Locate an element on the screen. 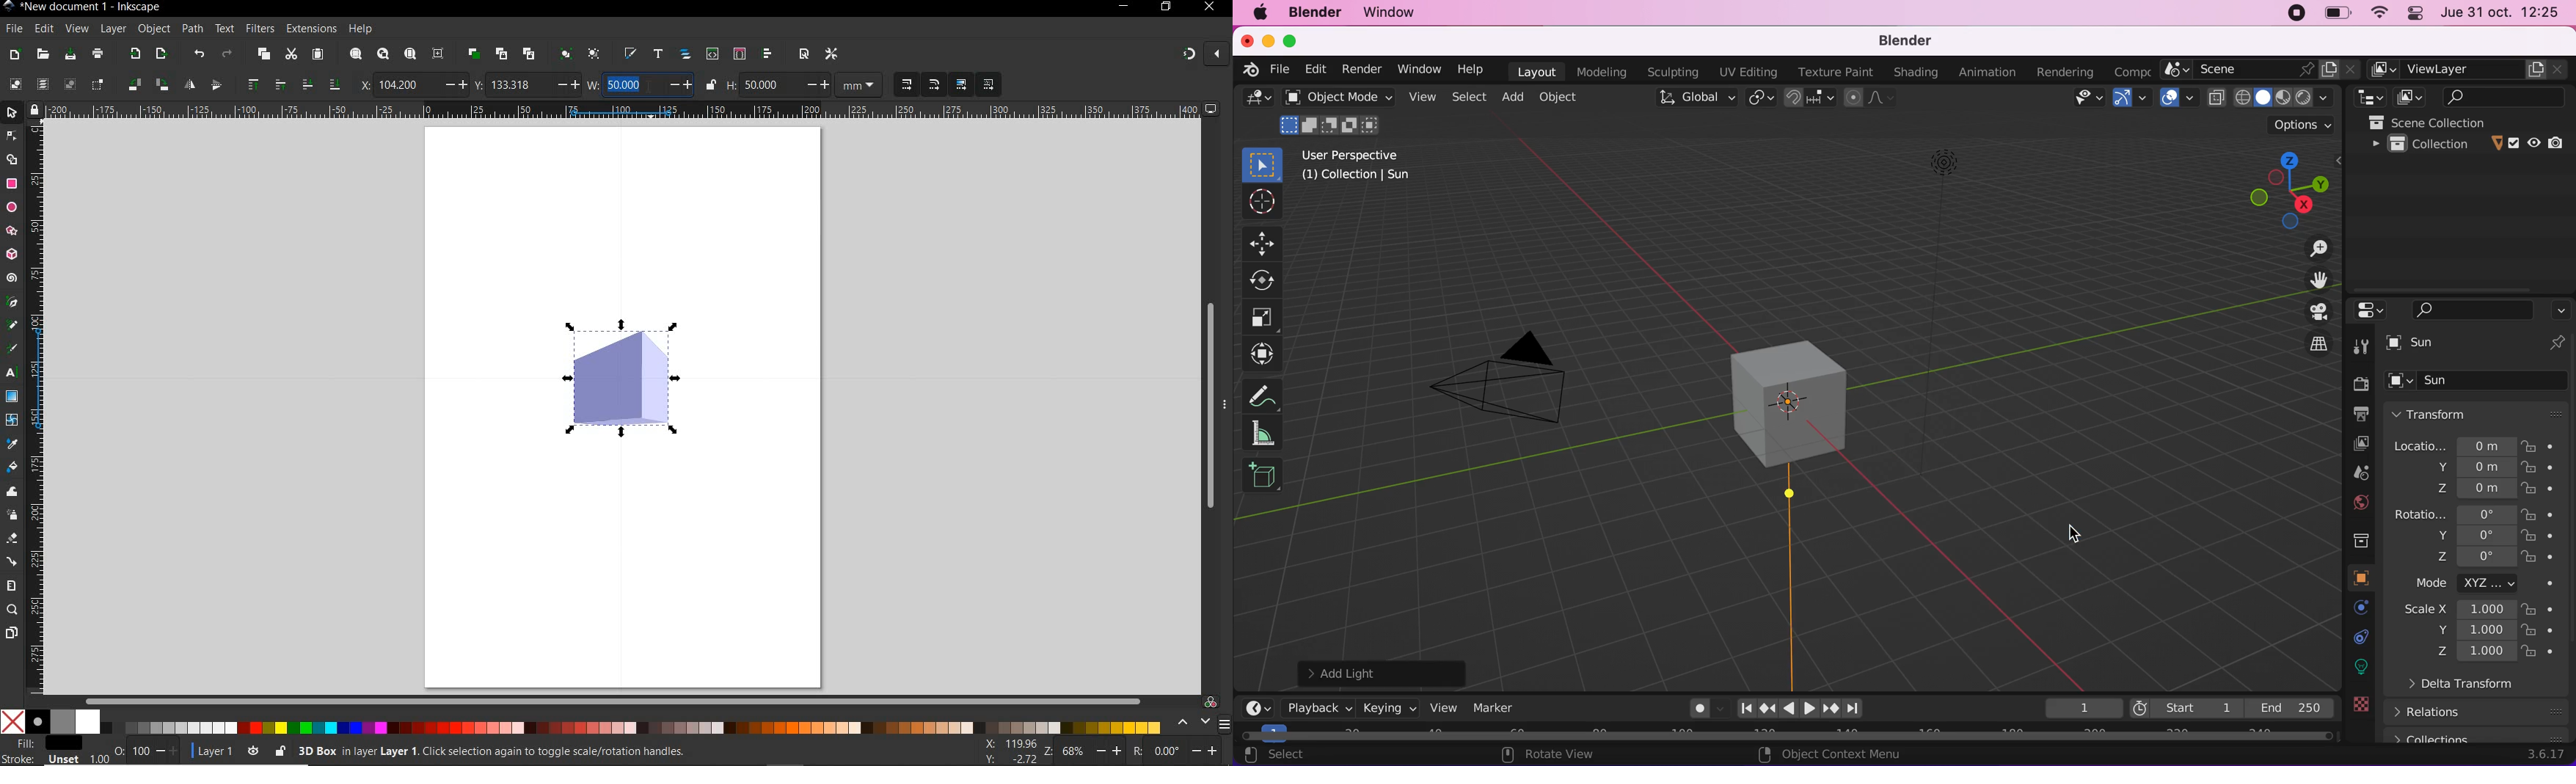 This screenshot has width=2576, height=784. pencil tool is located at coordinates (10, 326).